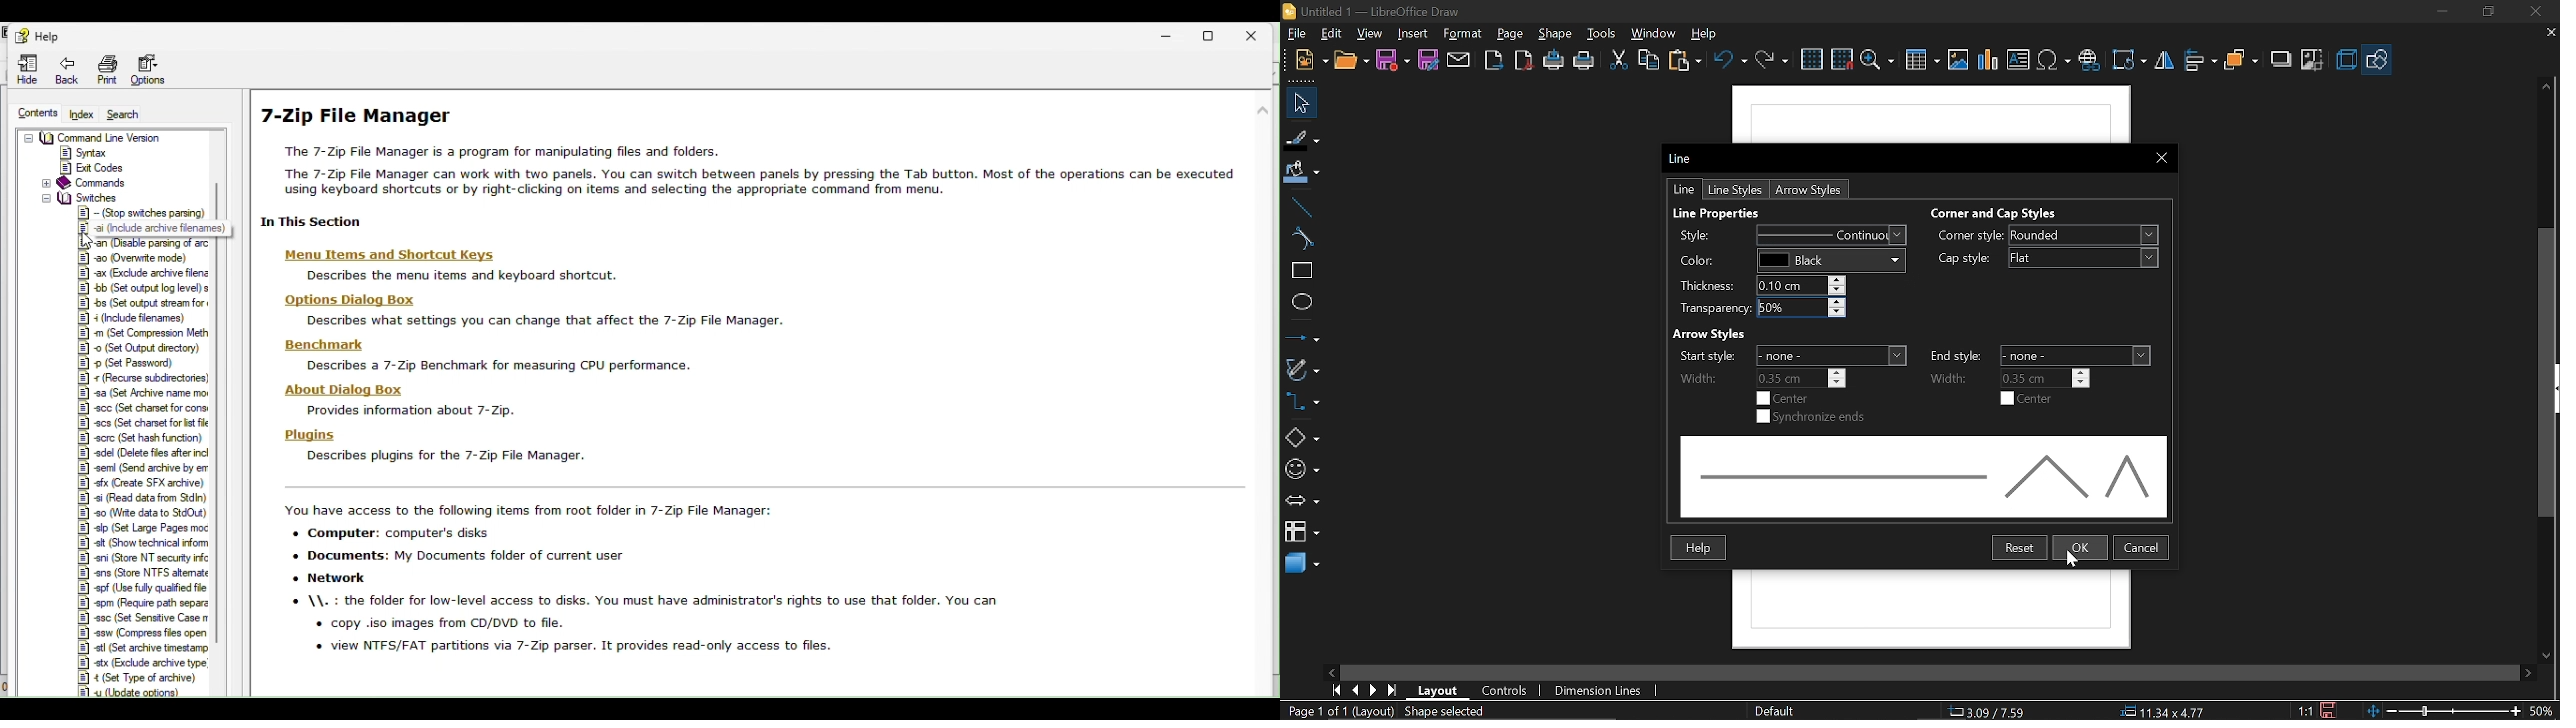 The height and width of the screenshot is (728, 2576). I want to click on arrange, so click(2242, 60).